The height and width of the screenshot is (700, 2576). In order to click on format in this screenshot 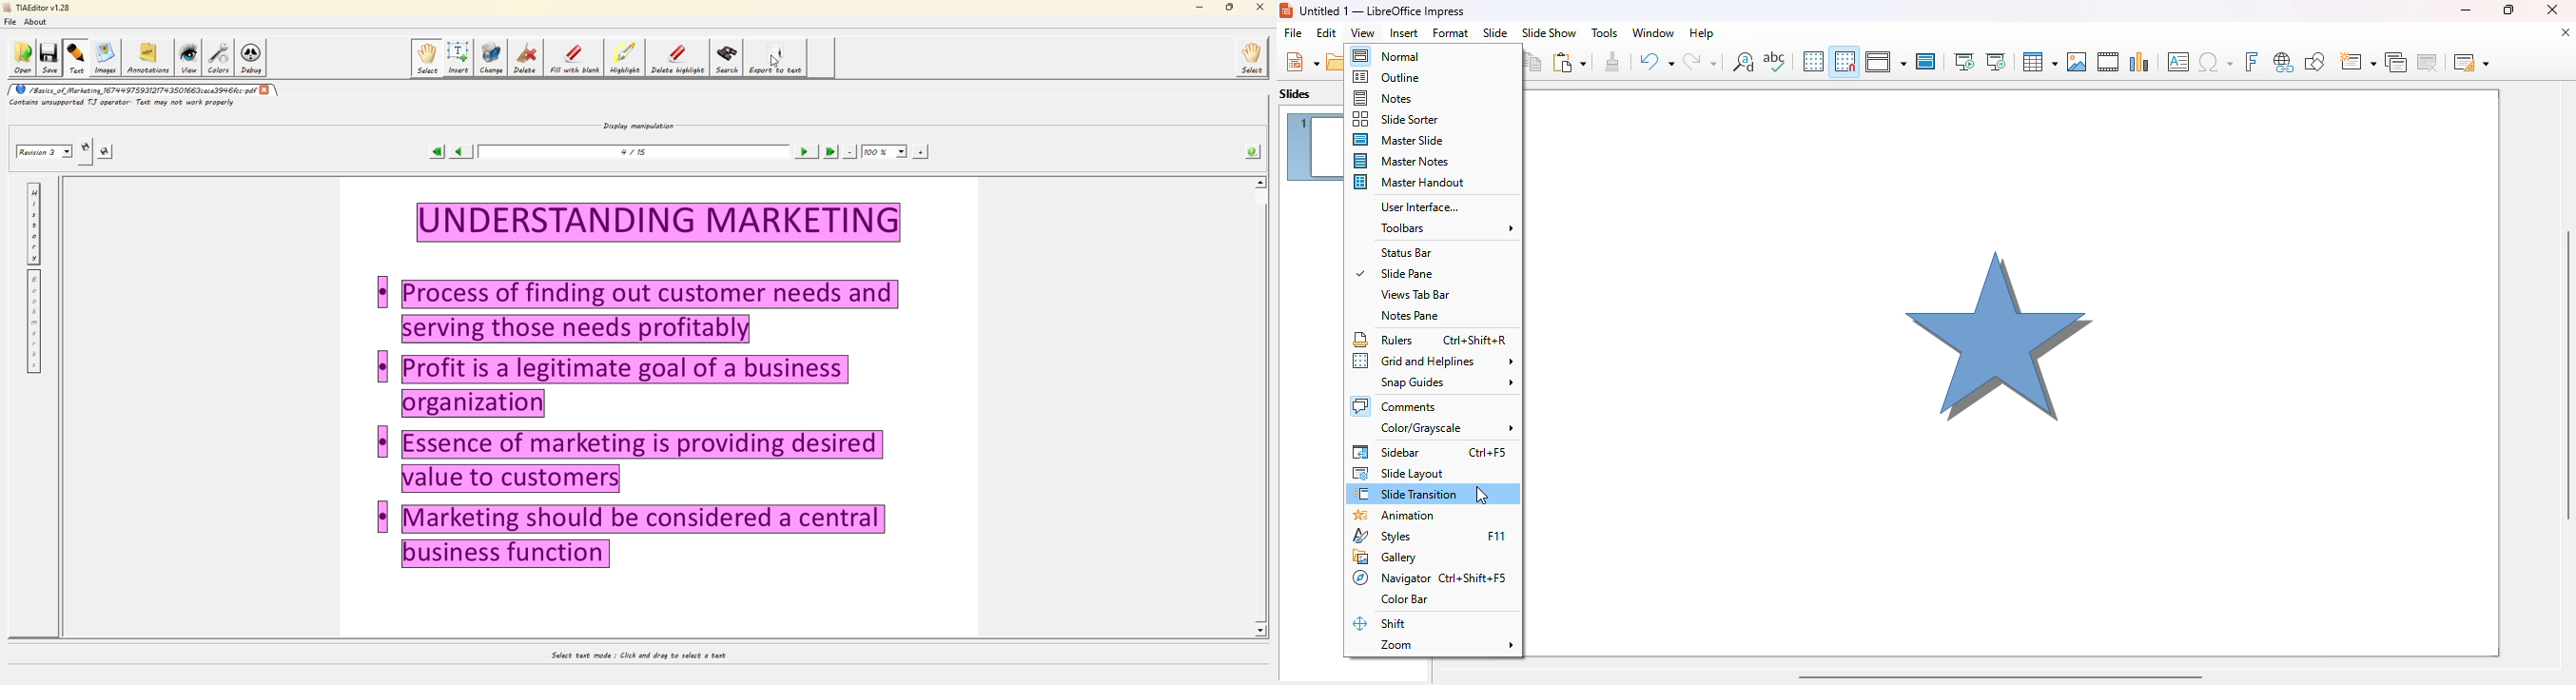, I will do `click(1451, 32)`.